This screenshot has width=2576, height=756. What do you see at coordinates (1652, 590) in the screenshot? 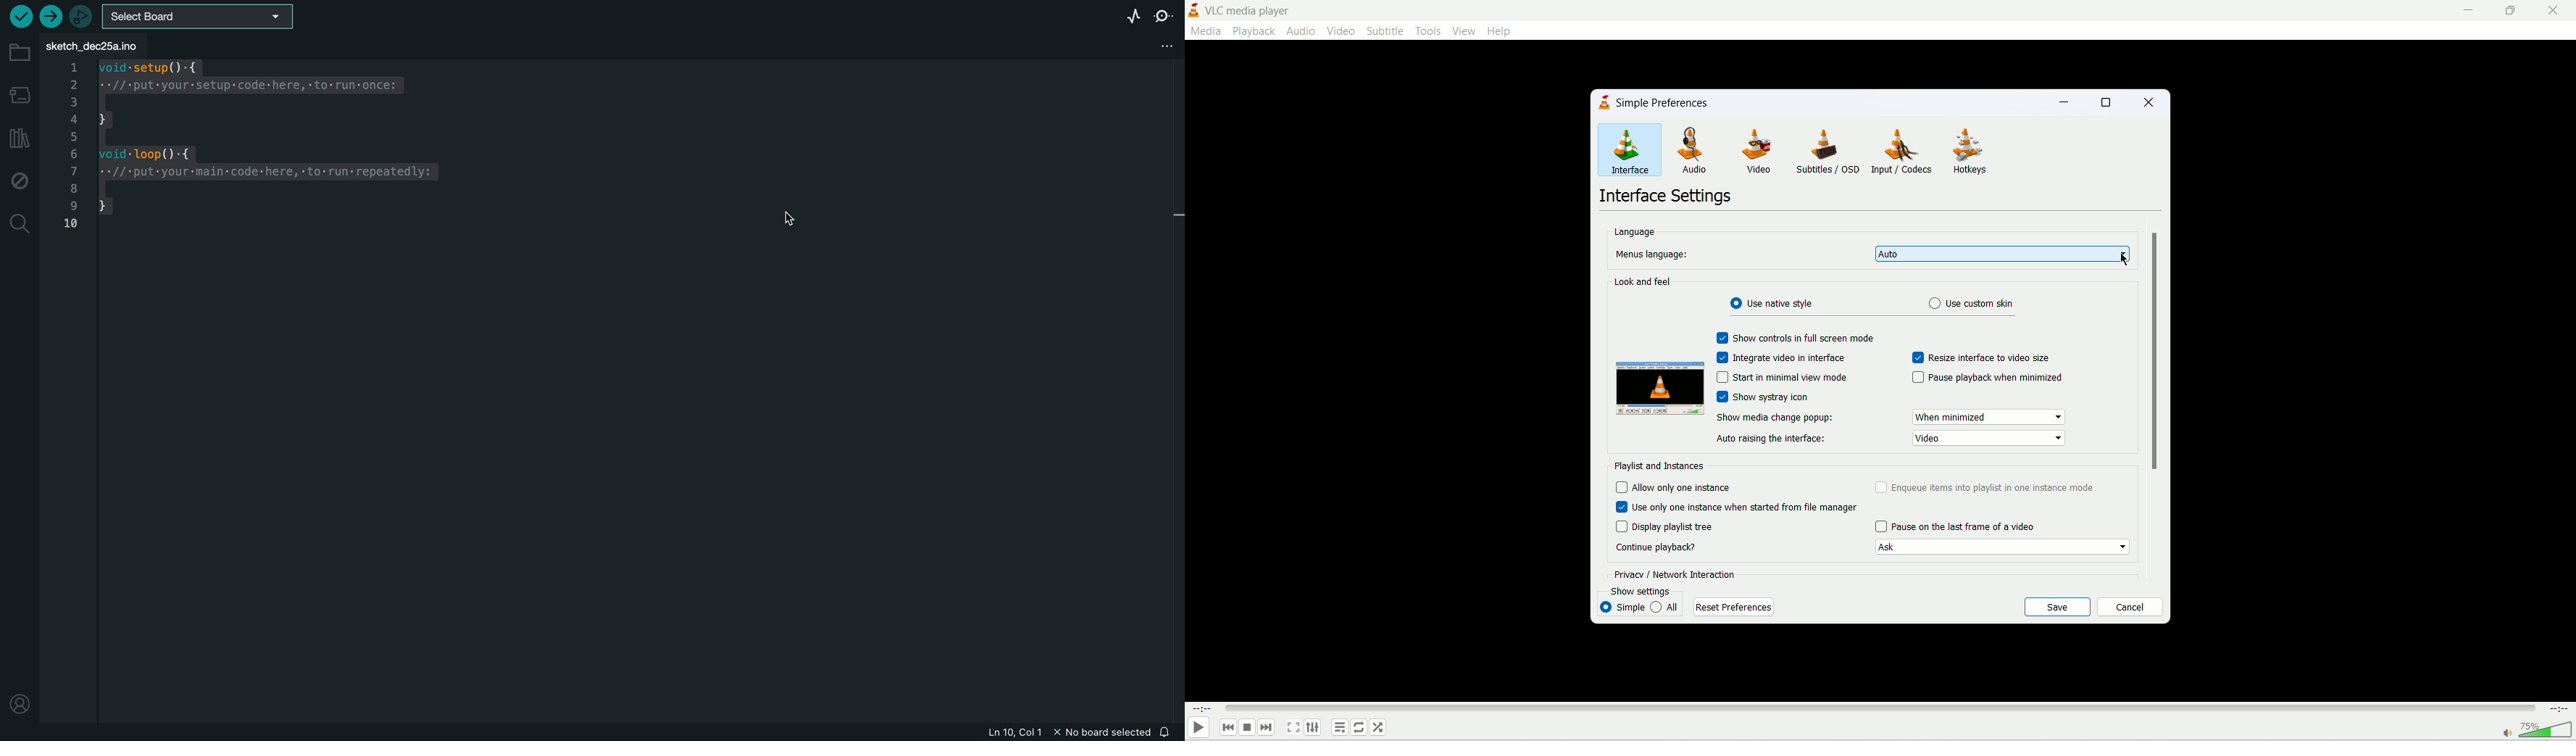
I see `show settings` at bounding box center [1652, 590].